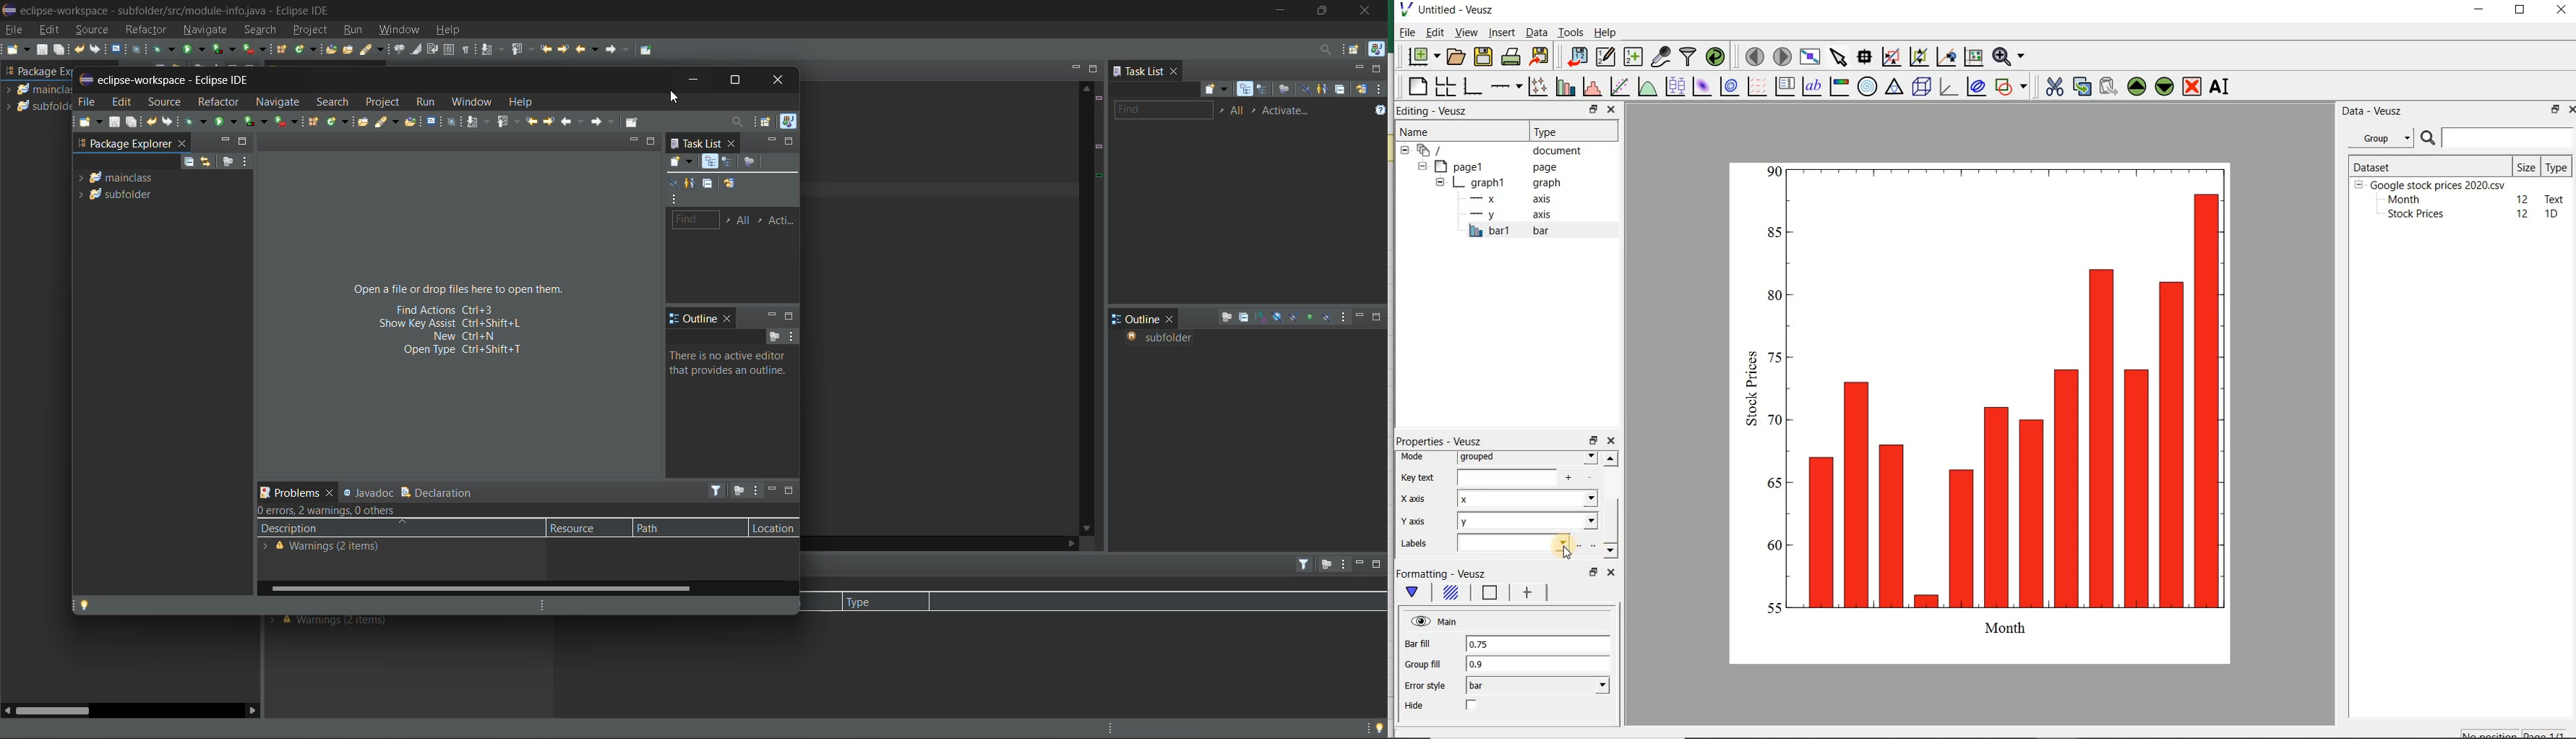 Image resolution: width=2576 pixels, height=756 pixels. What do you see at coordinates (153, 120) in the screenshot?
I see `undo` at bounding box center [153, 120].